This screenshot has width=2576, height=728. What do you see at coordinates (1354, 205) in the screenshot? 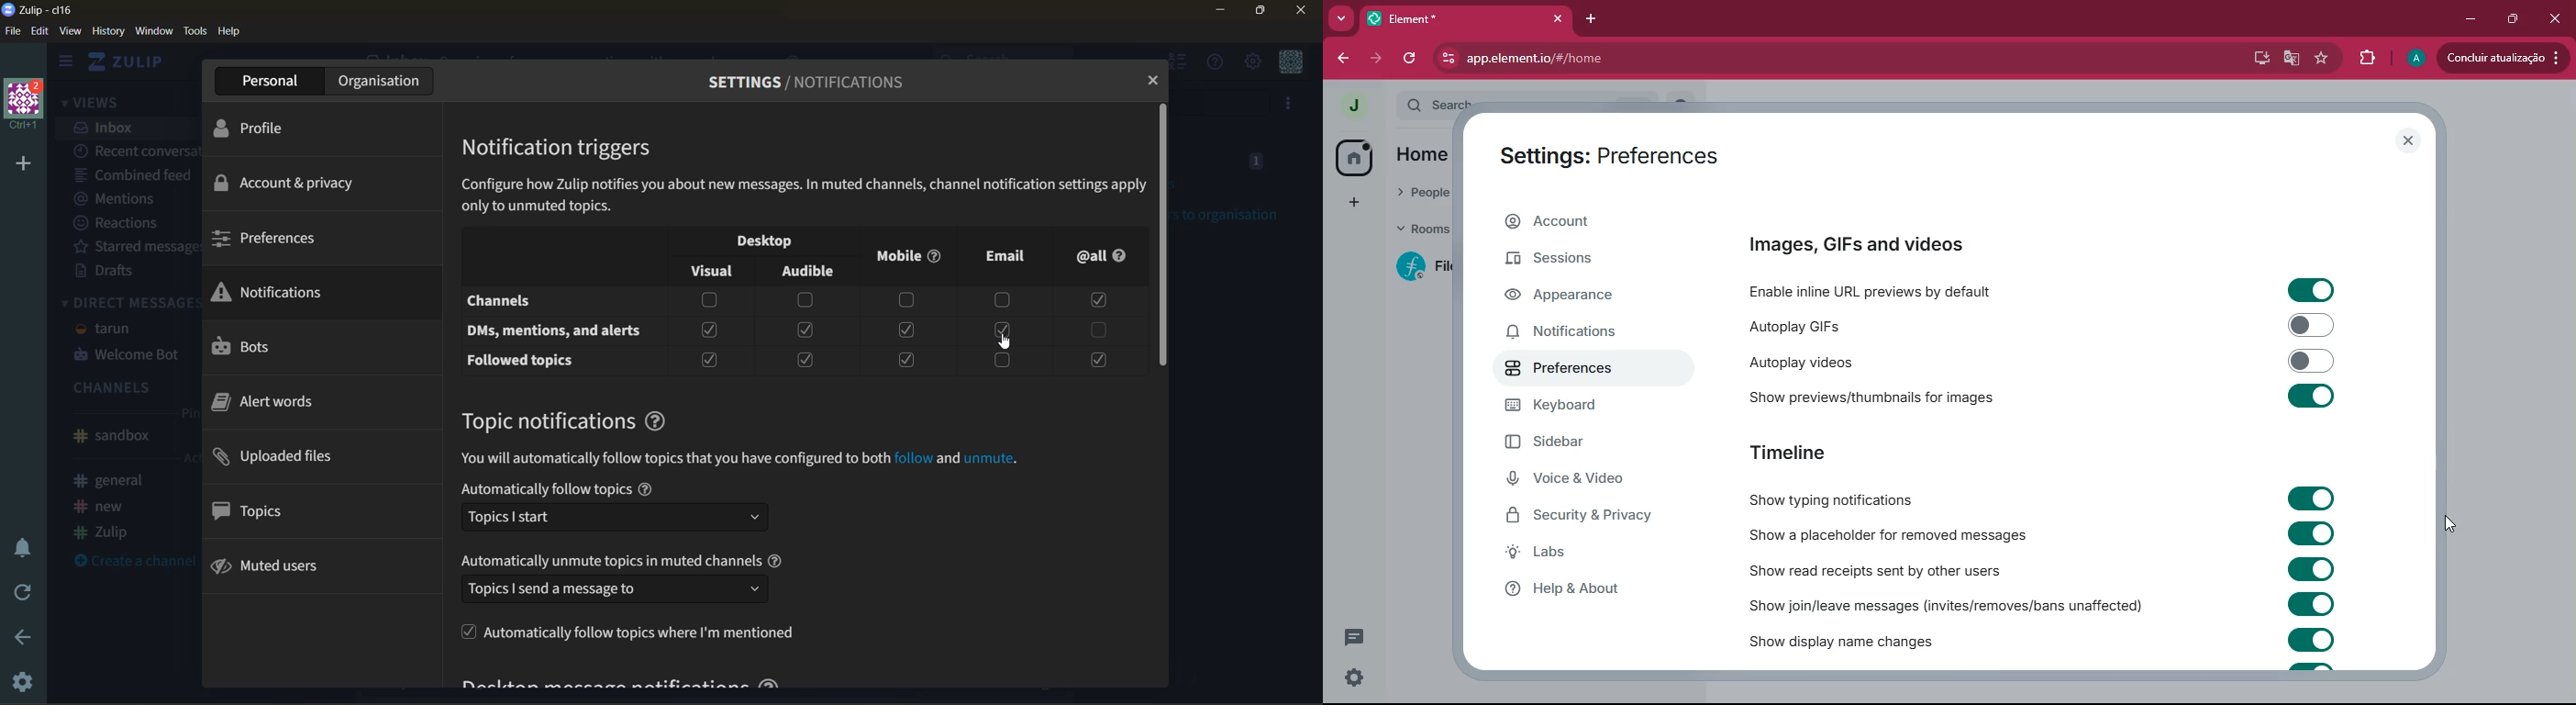
I see `add` at bounding box center [1354, 205].